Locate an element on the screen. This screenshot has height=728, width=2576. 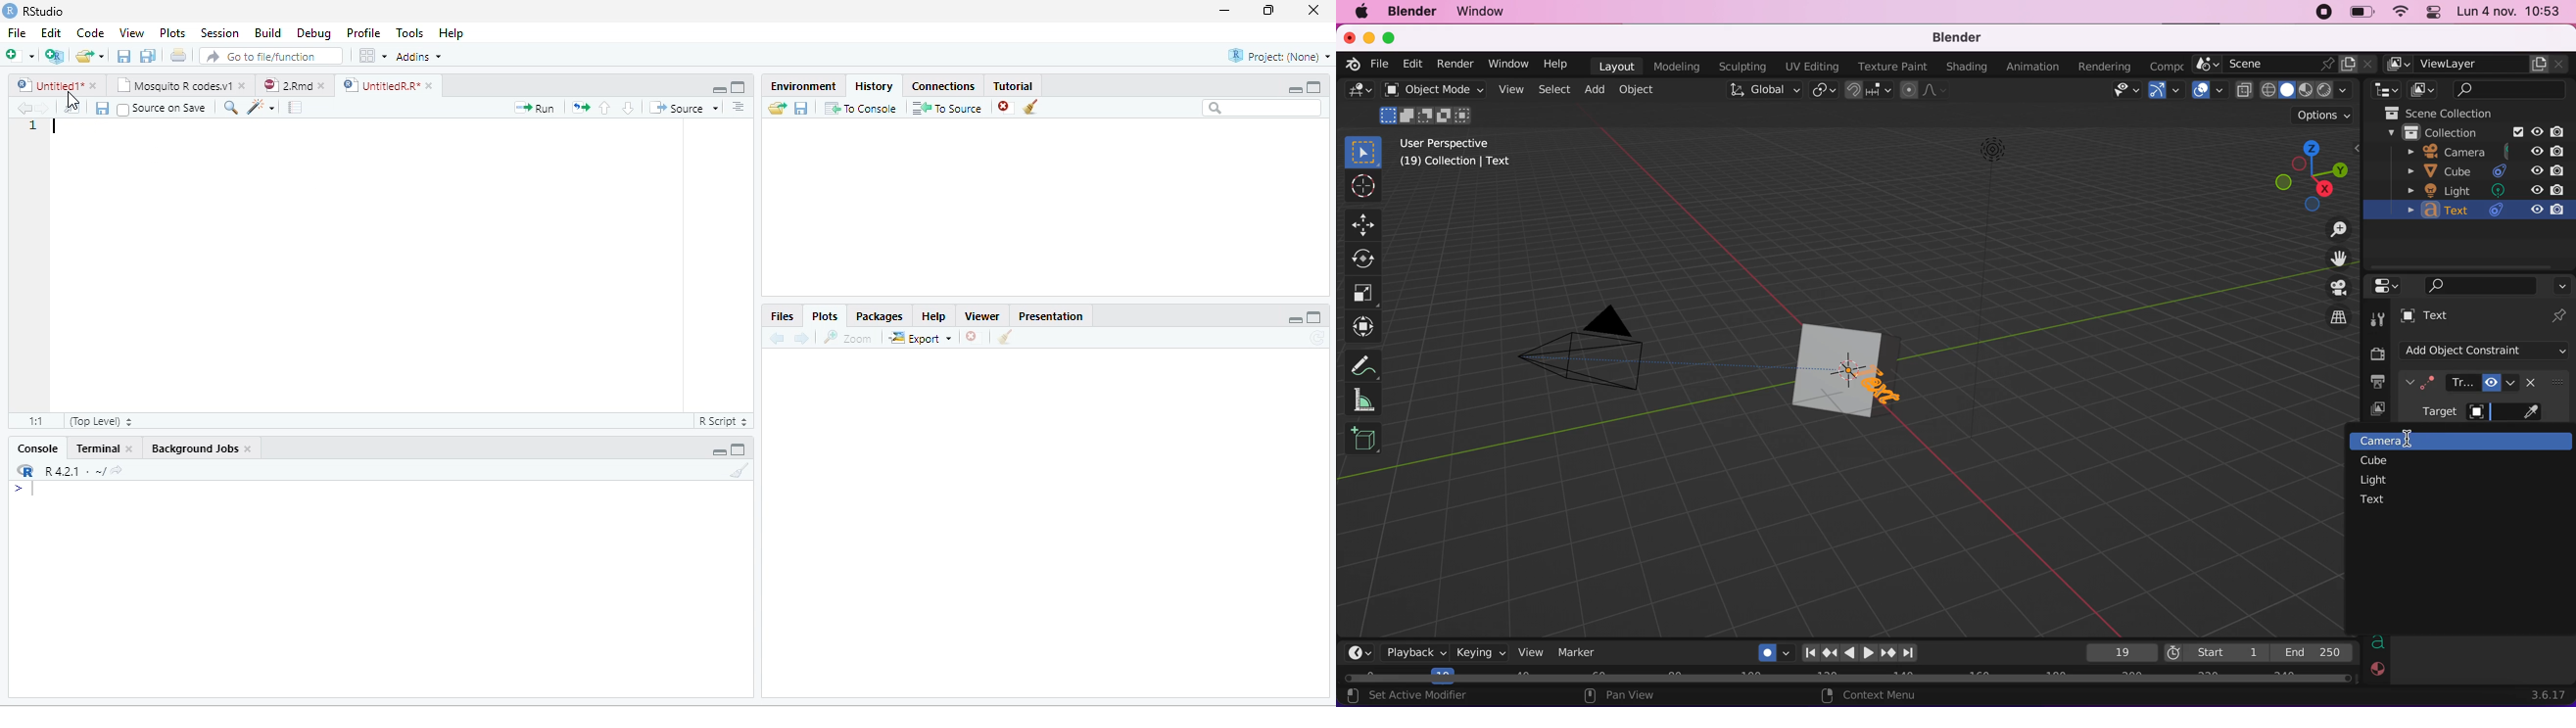
Viewer is located at coordinates (983, 315).